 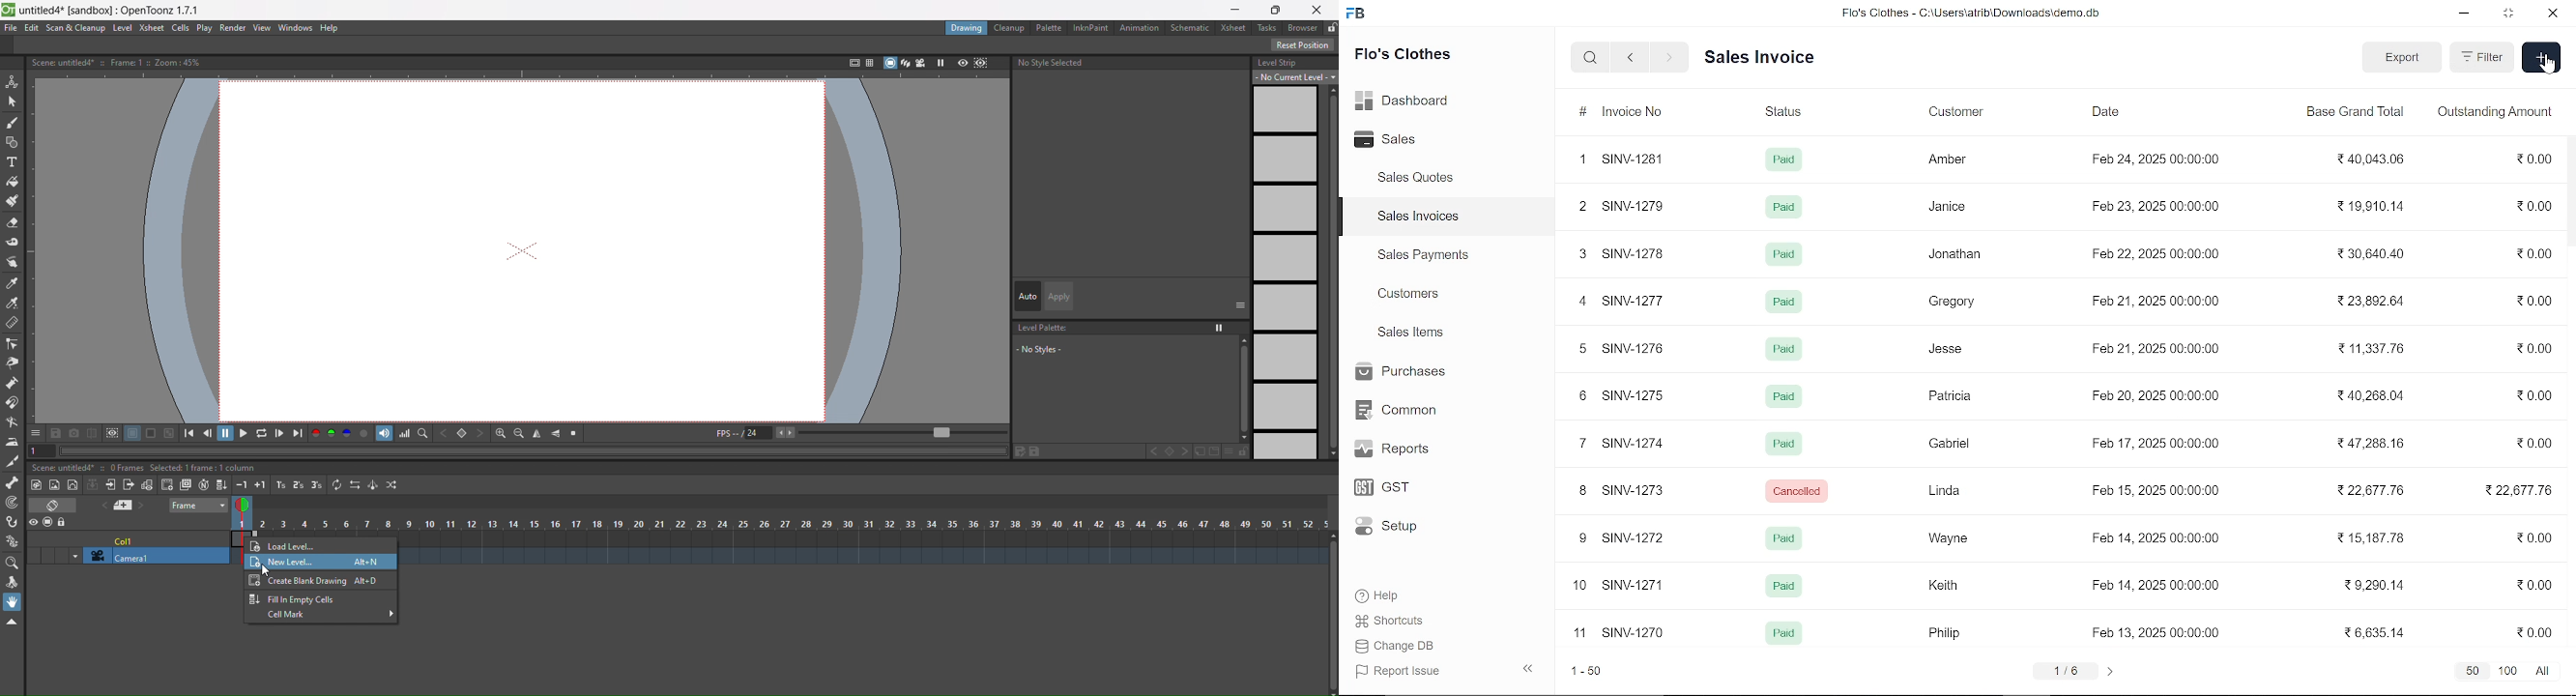 I want to click on minimize, so click(x=2465, y=15).